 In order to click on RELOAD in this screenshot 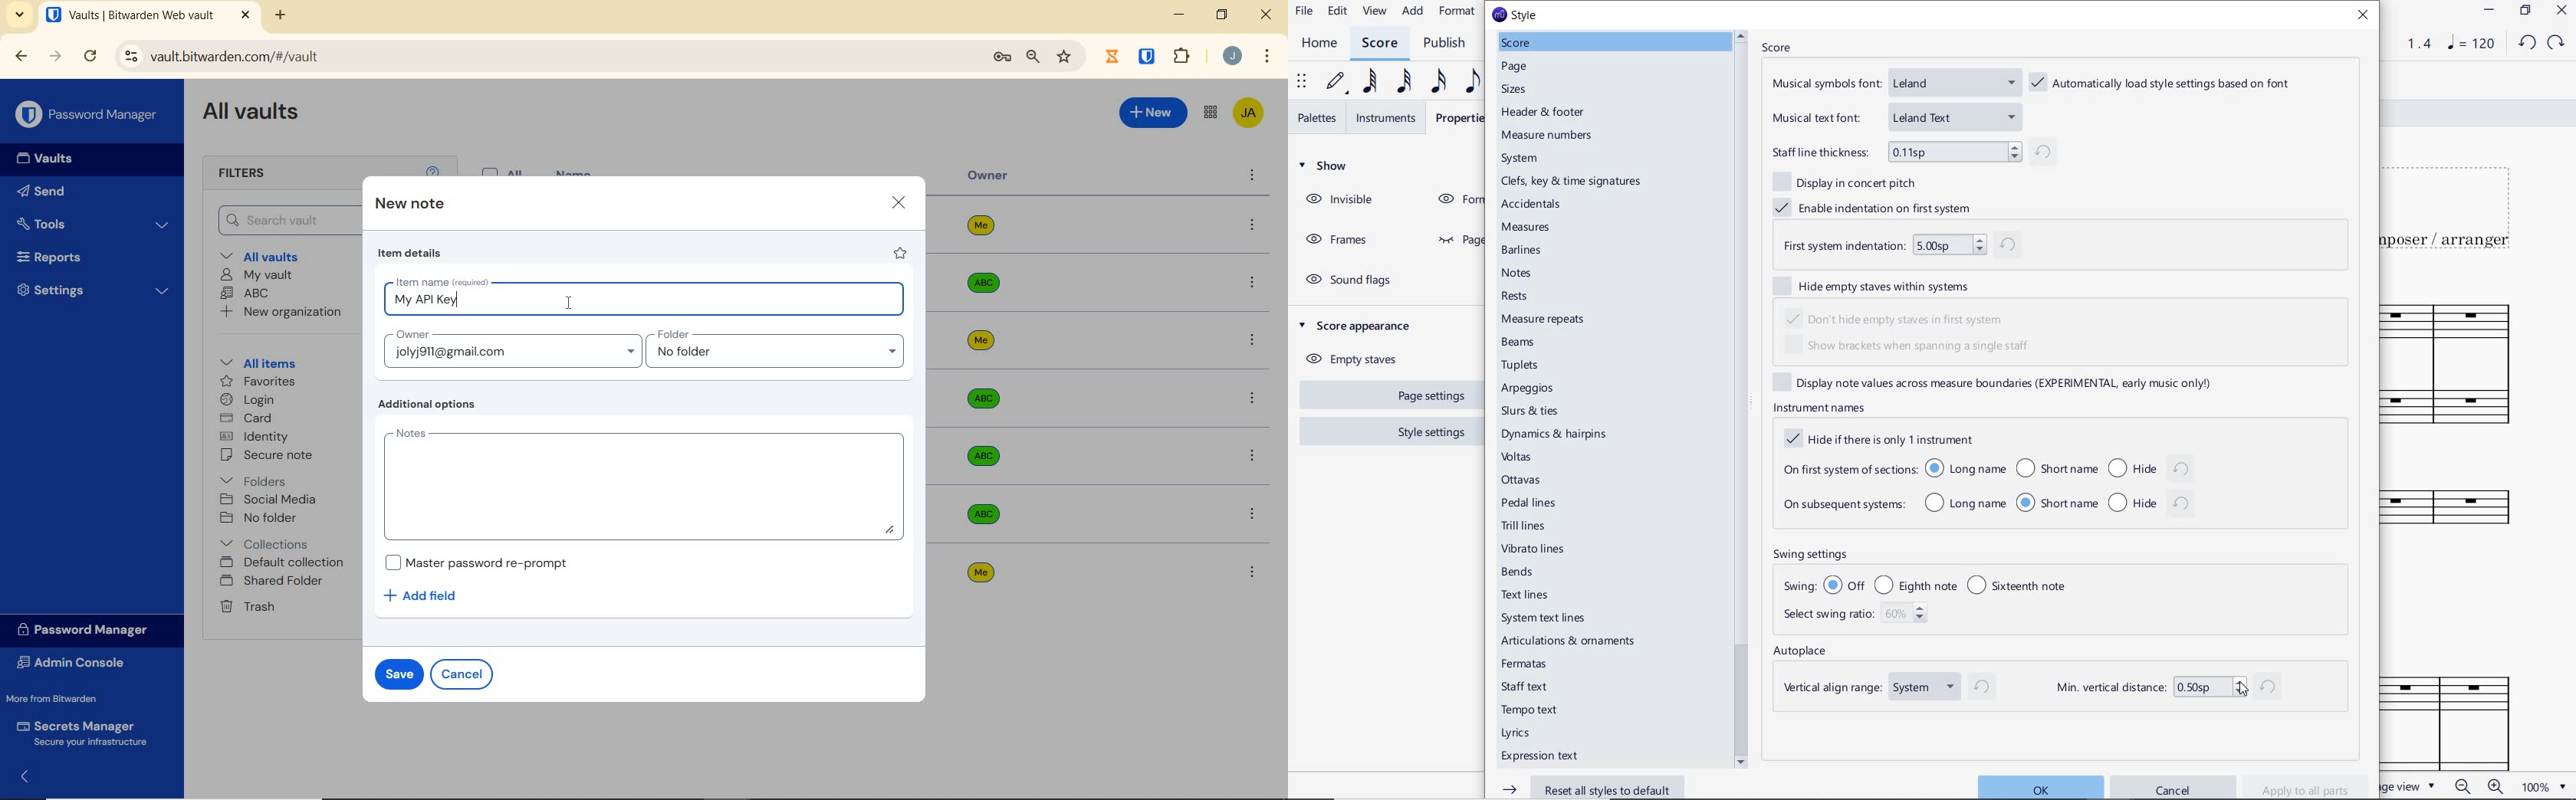, I will do `click(91, 57)`.